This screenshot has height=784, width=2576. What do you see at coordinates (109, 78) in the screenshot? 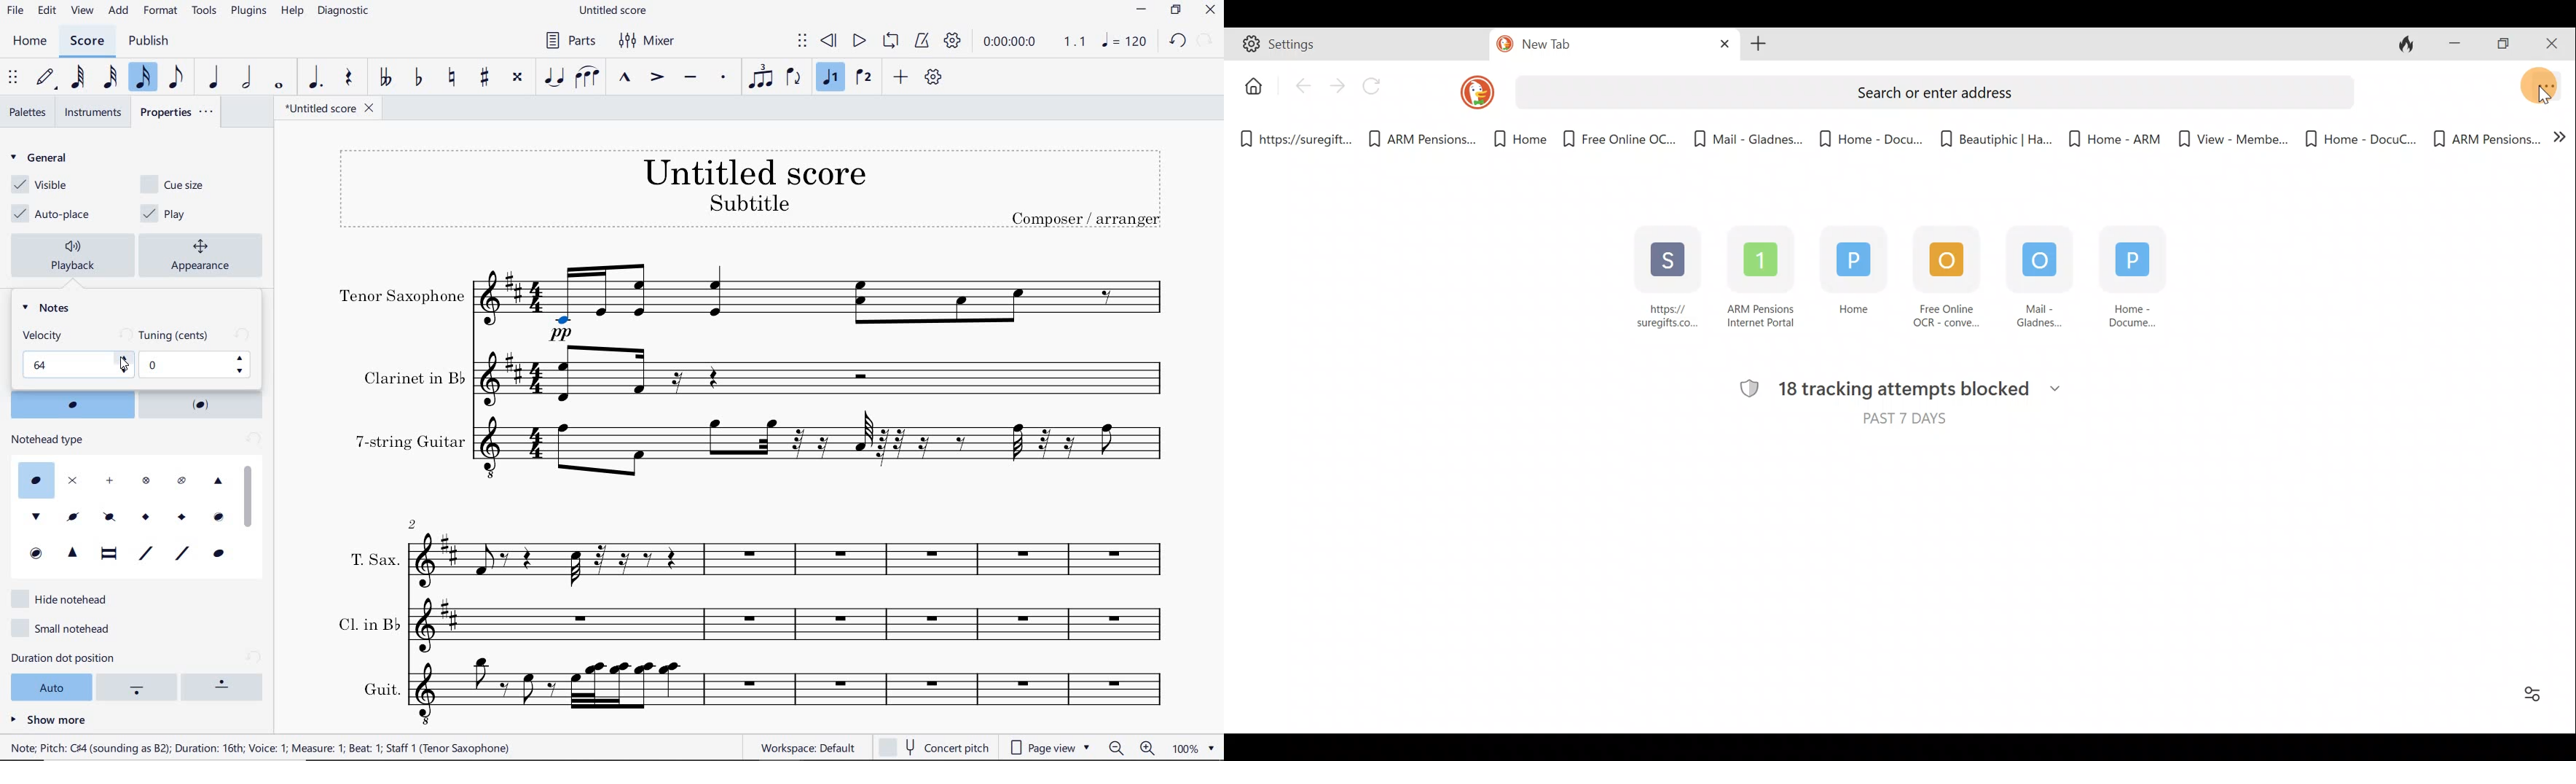
I see `32ND NOTE` at bounding box center [109, 78].